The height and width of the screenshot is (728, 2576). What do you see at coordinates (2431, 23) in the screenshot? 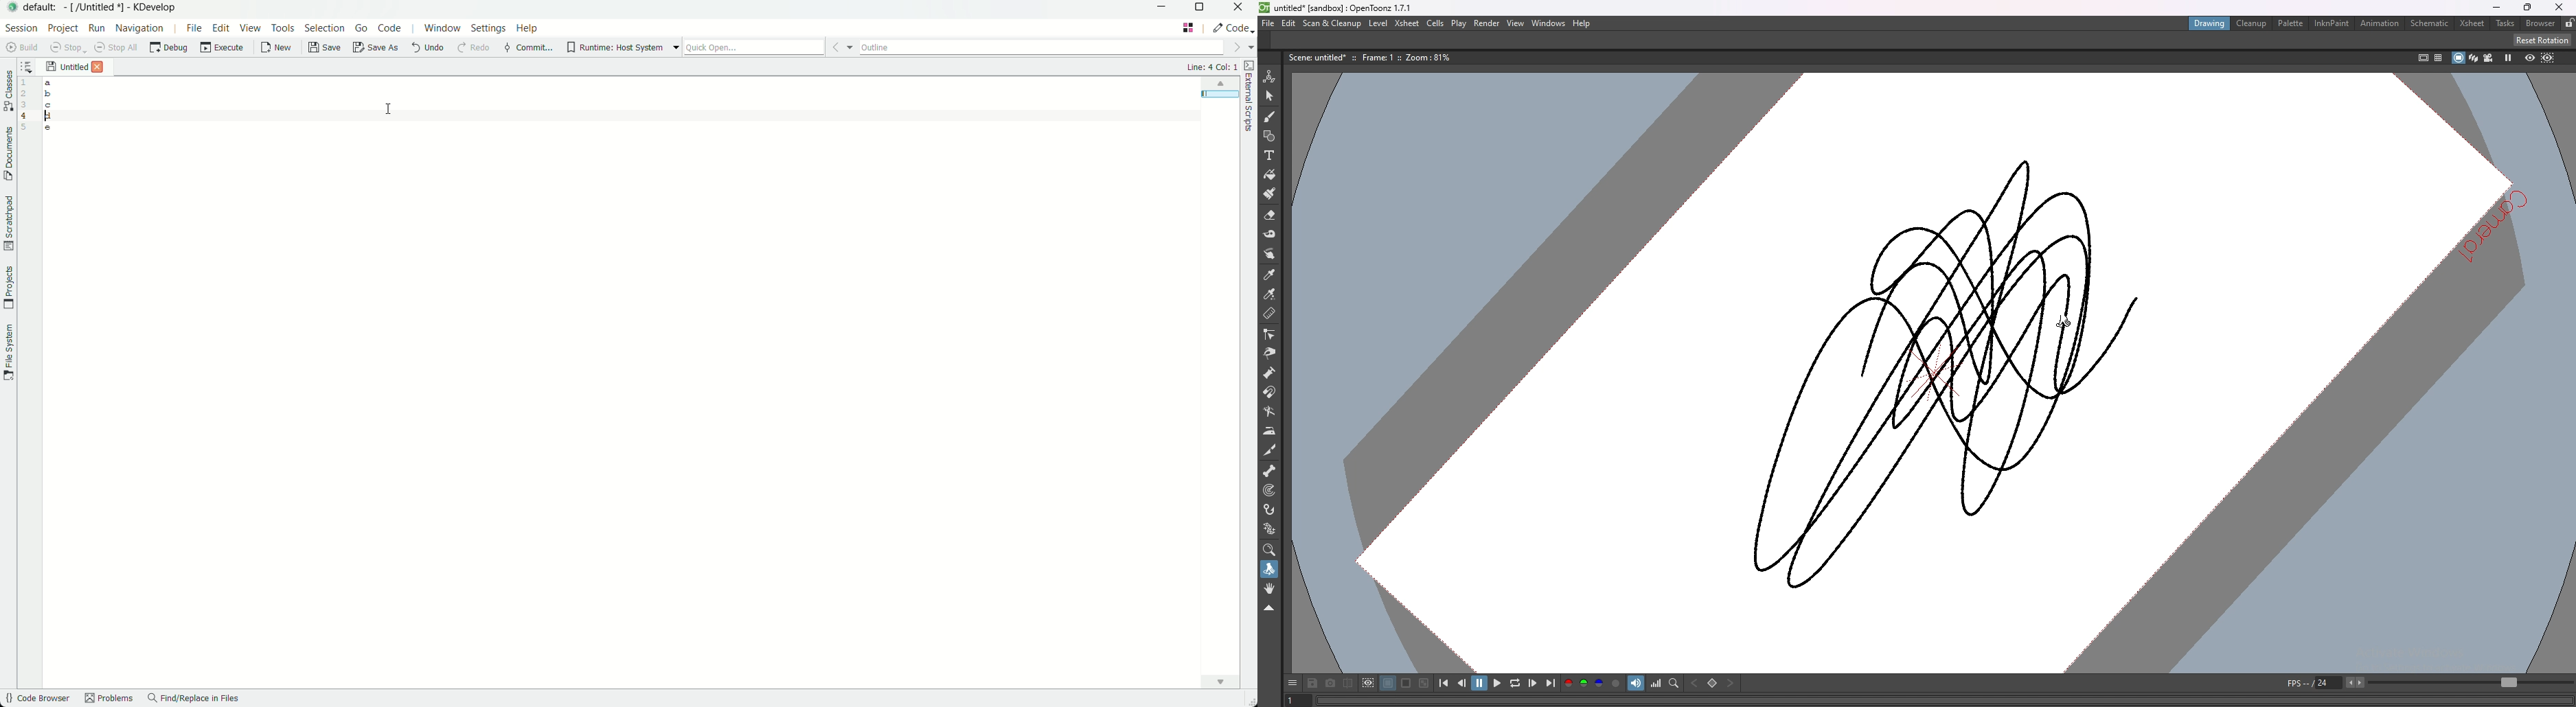
I see `schematic` at bounding box center [2431, 23].